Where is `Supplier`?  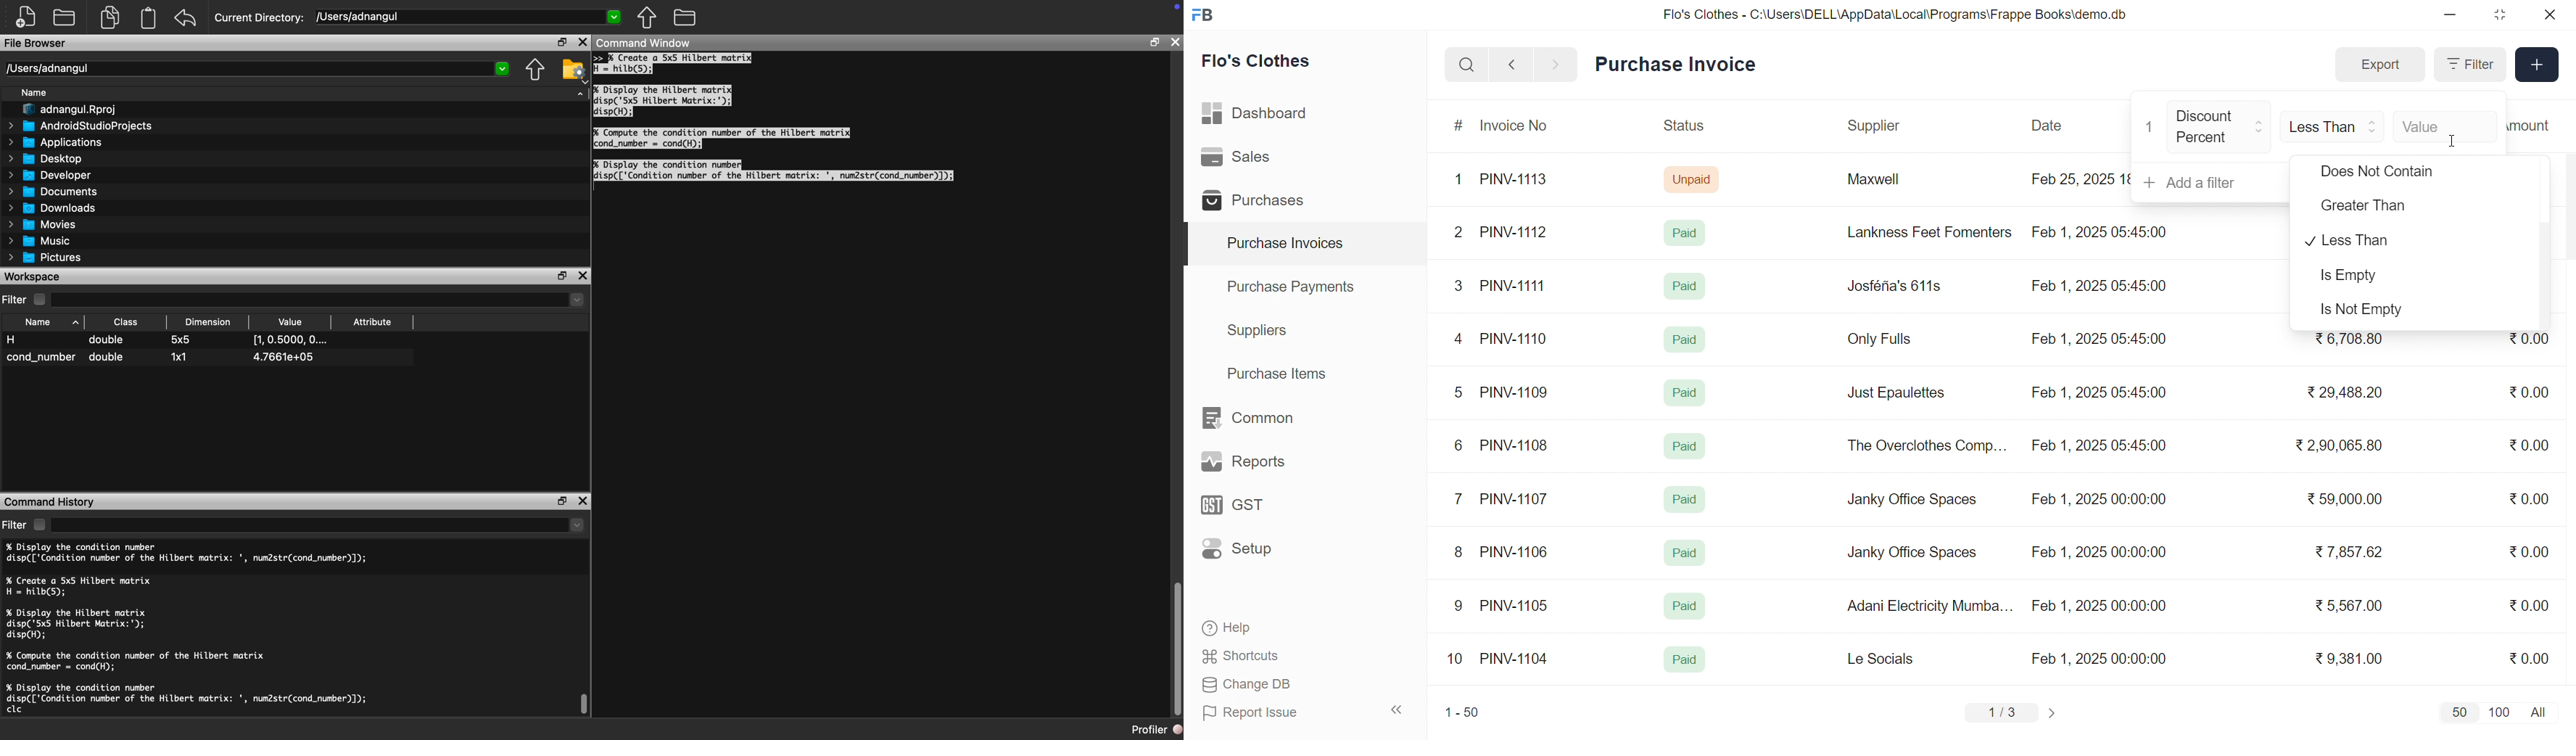 Supplier is located at coordinates (1876, 126).